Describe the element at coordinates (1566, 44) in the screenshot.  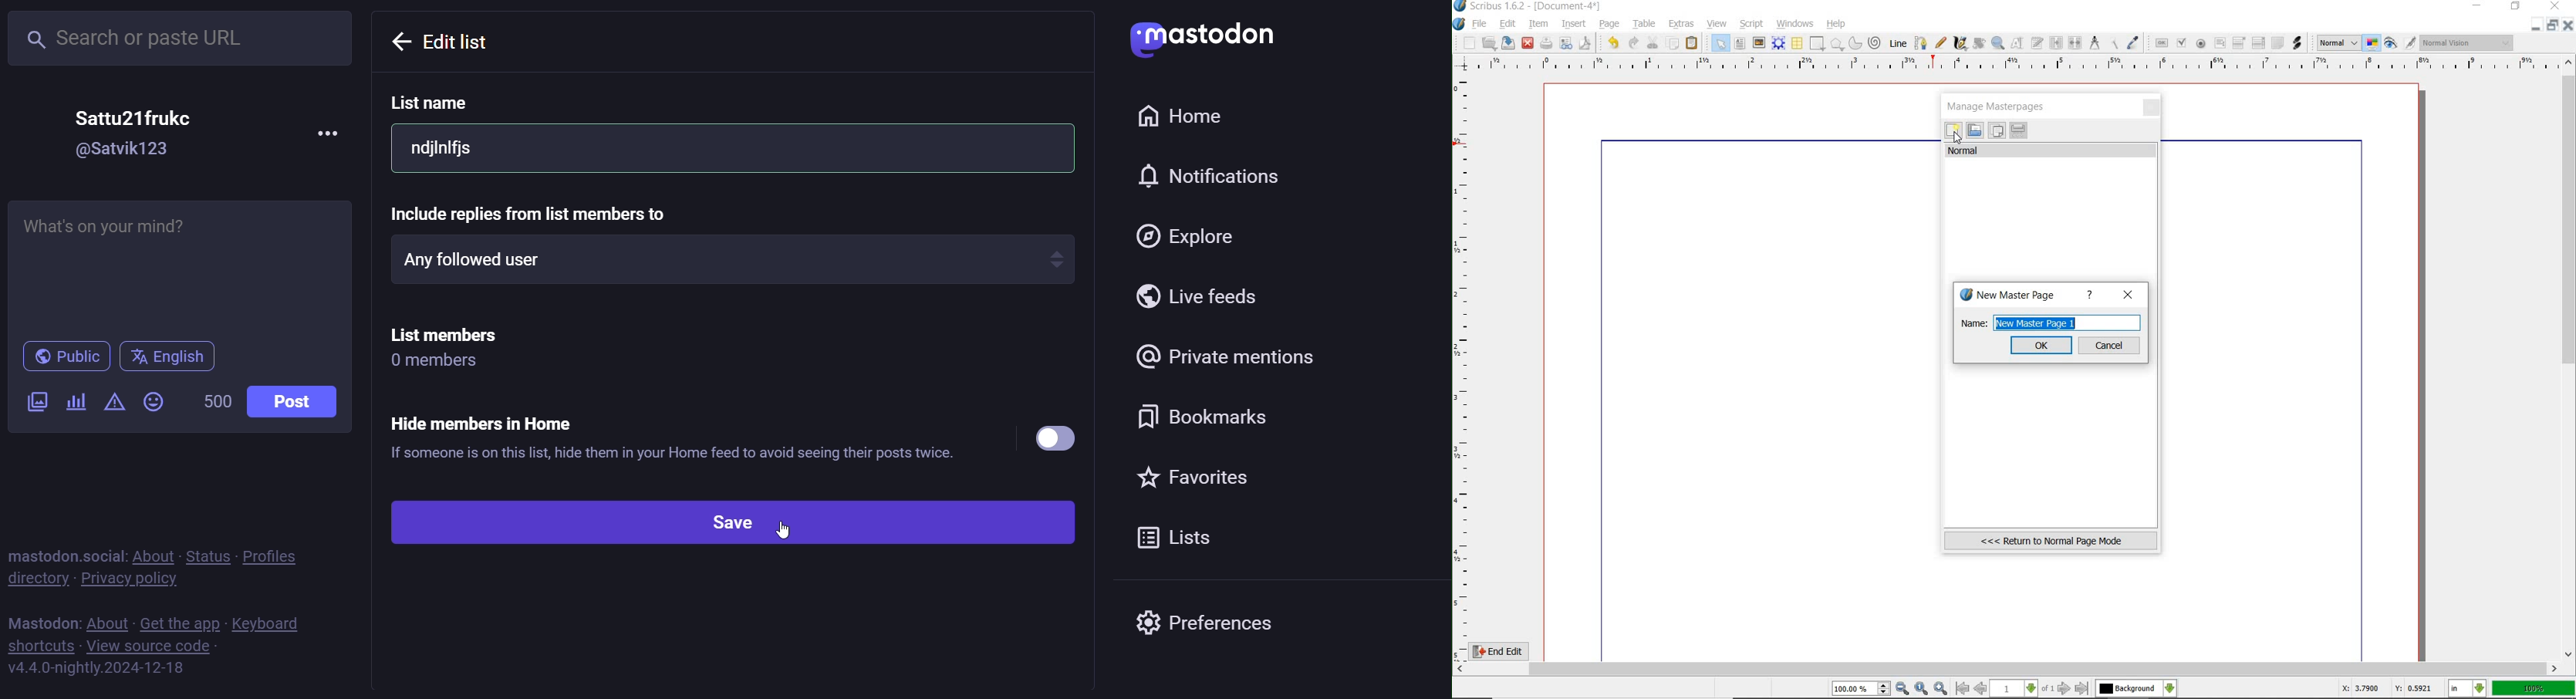
I see `preflight verifier` at that location.